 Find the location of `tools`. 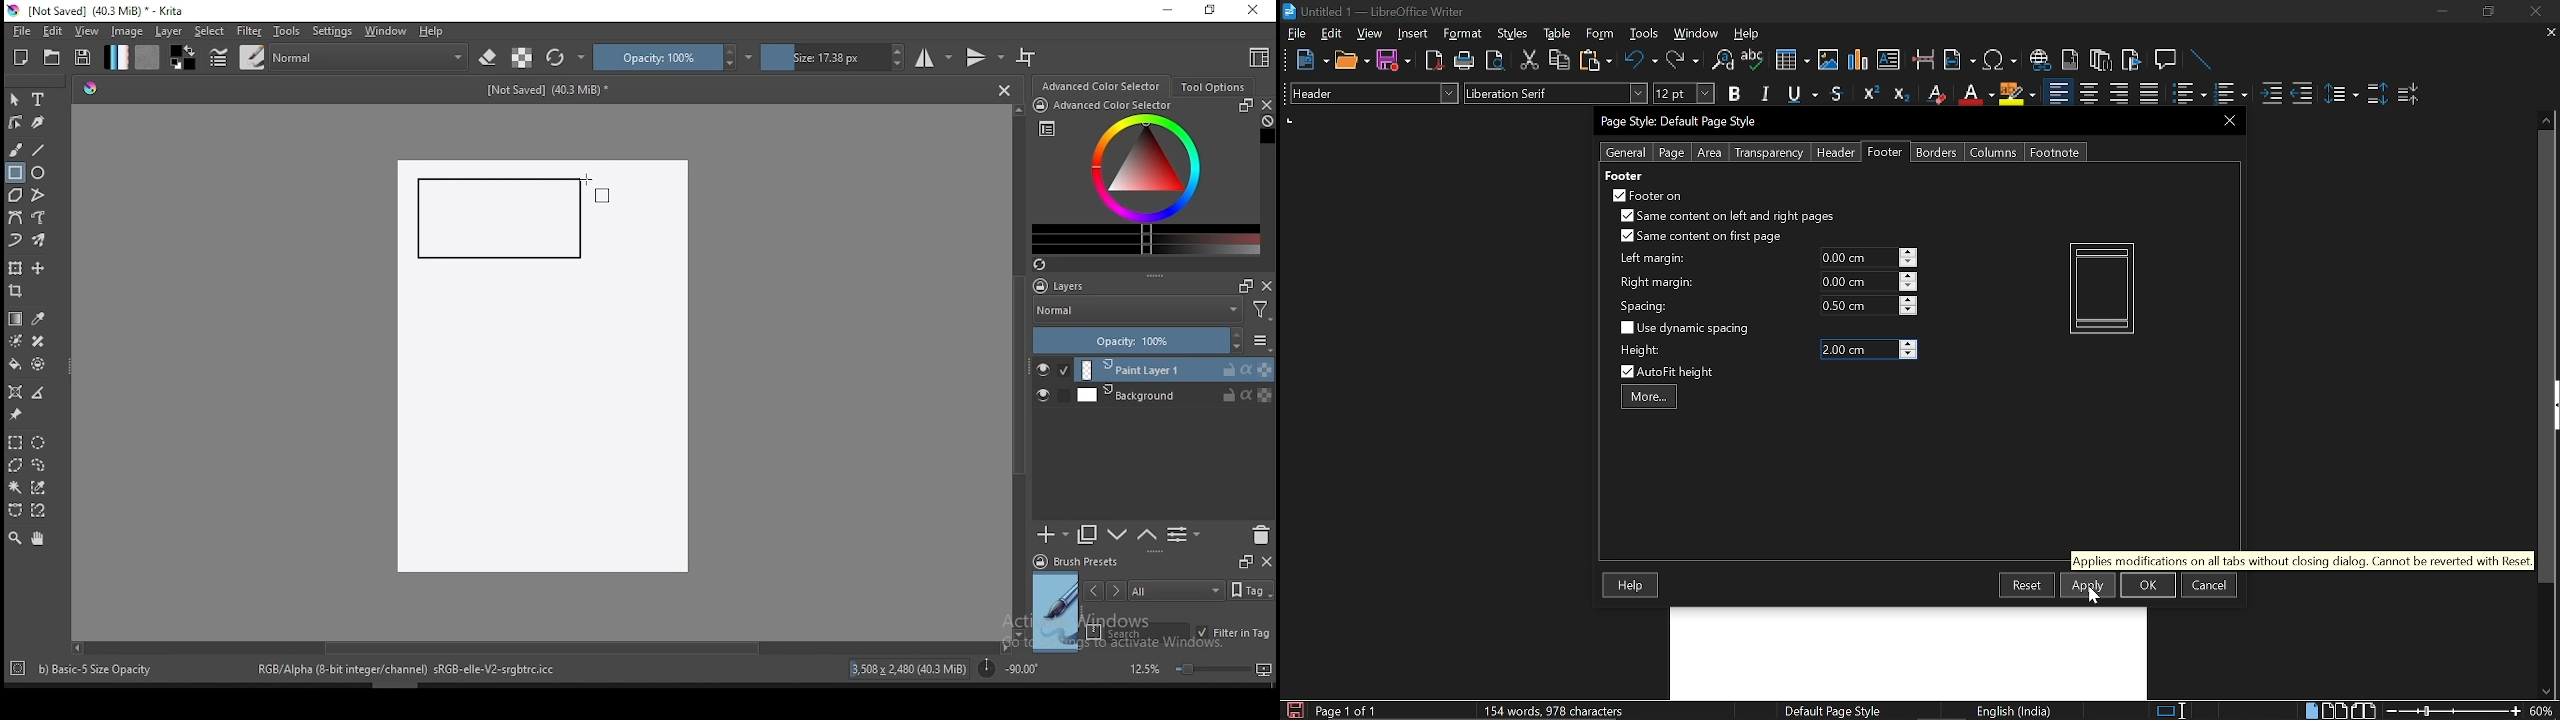

tools is located at coordinates (287, 31).